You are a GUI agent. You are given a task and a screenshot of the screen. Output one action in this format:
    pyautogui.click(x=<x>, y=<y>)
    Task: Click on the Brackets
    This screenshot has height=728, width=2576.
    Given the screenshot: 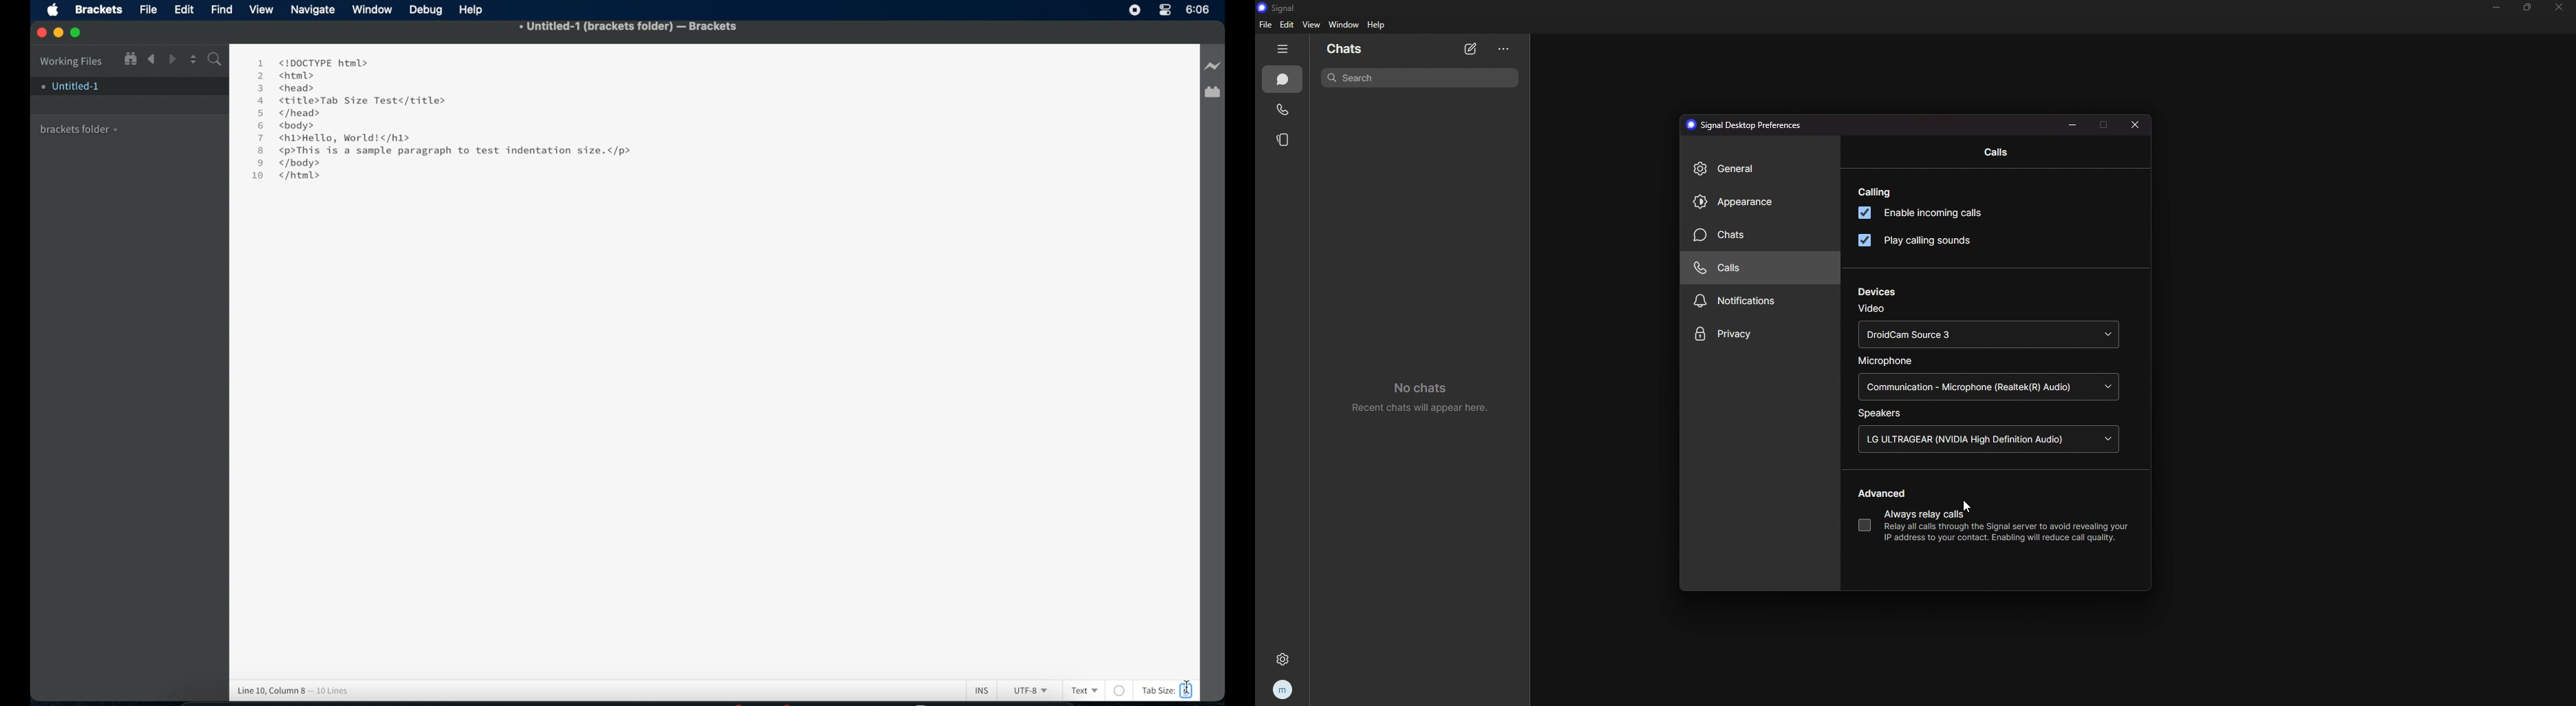 What is the action you would take?
    pyautogui.click(x=97, y=8)
    